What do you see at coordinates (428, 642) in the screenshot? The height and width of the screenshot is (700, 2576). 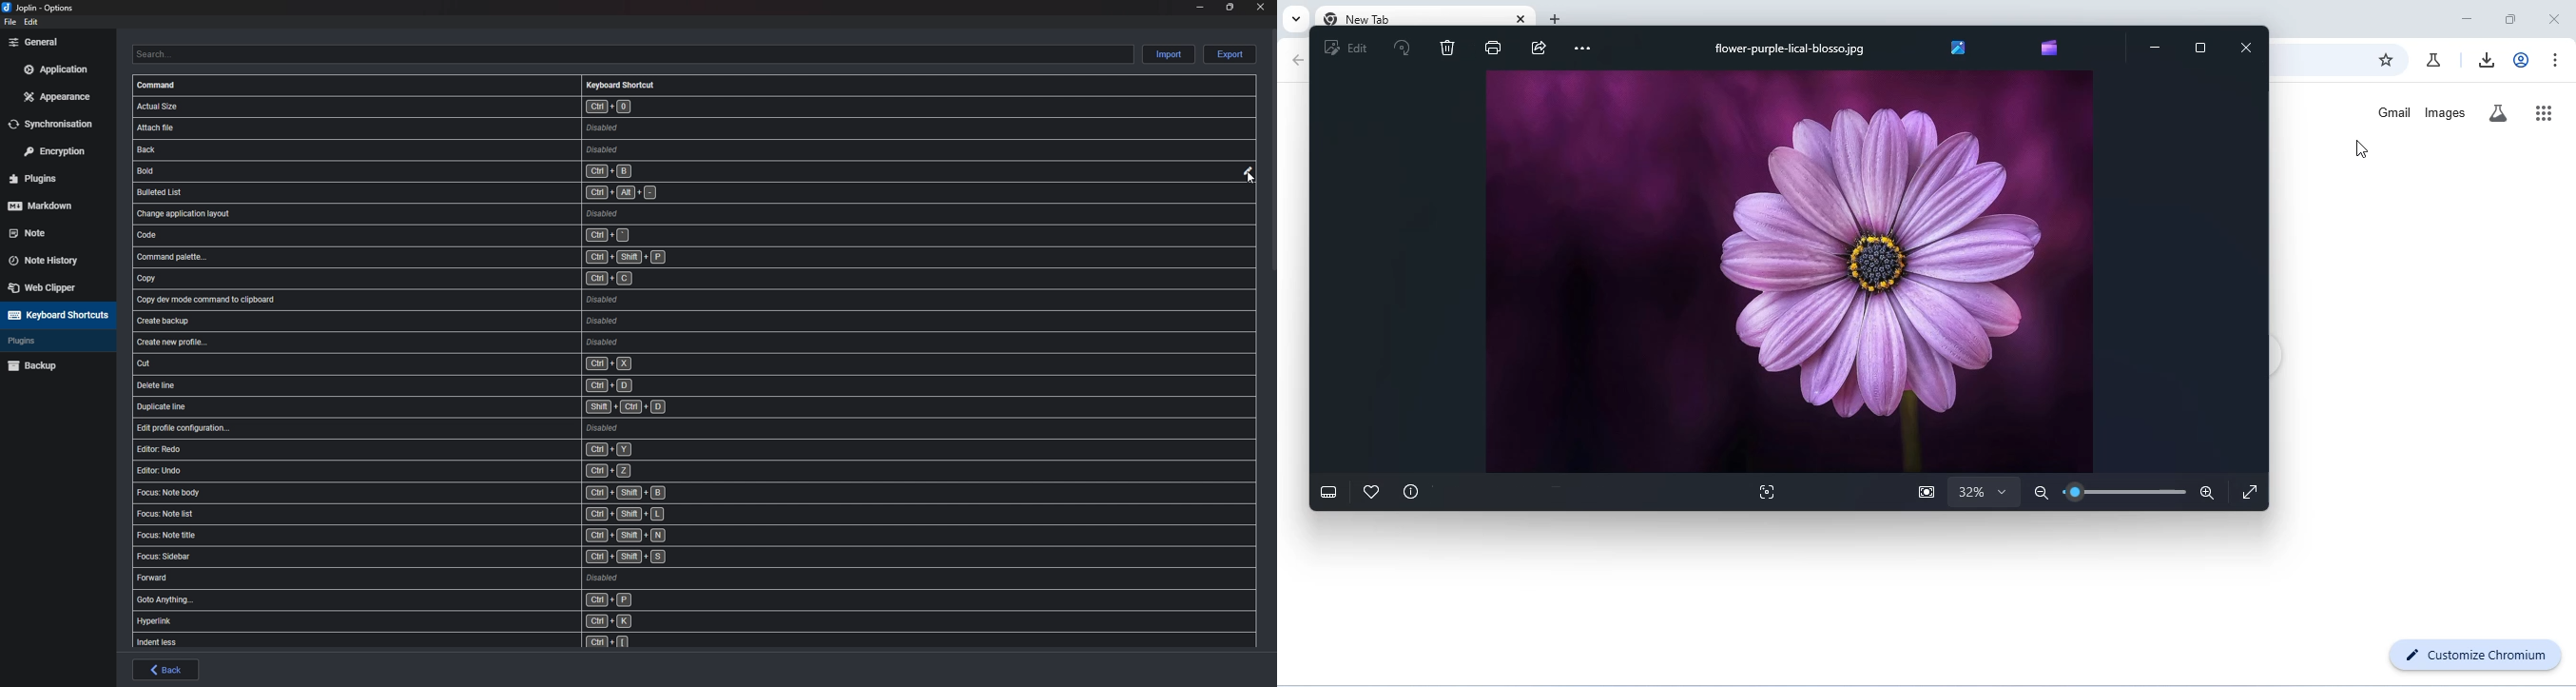 I see `shortcut` at bounding box center [428, 642].